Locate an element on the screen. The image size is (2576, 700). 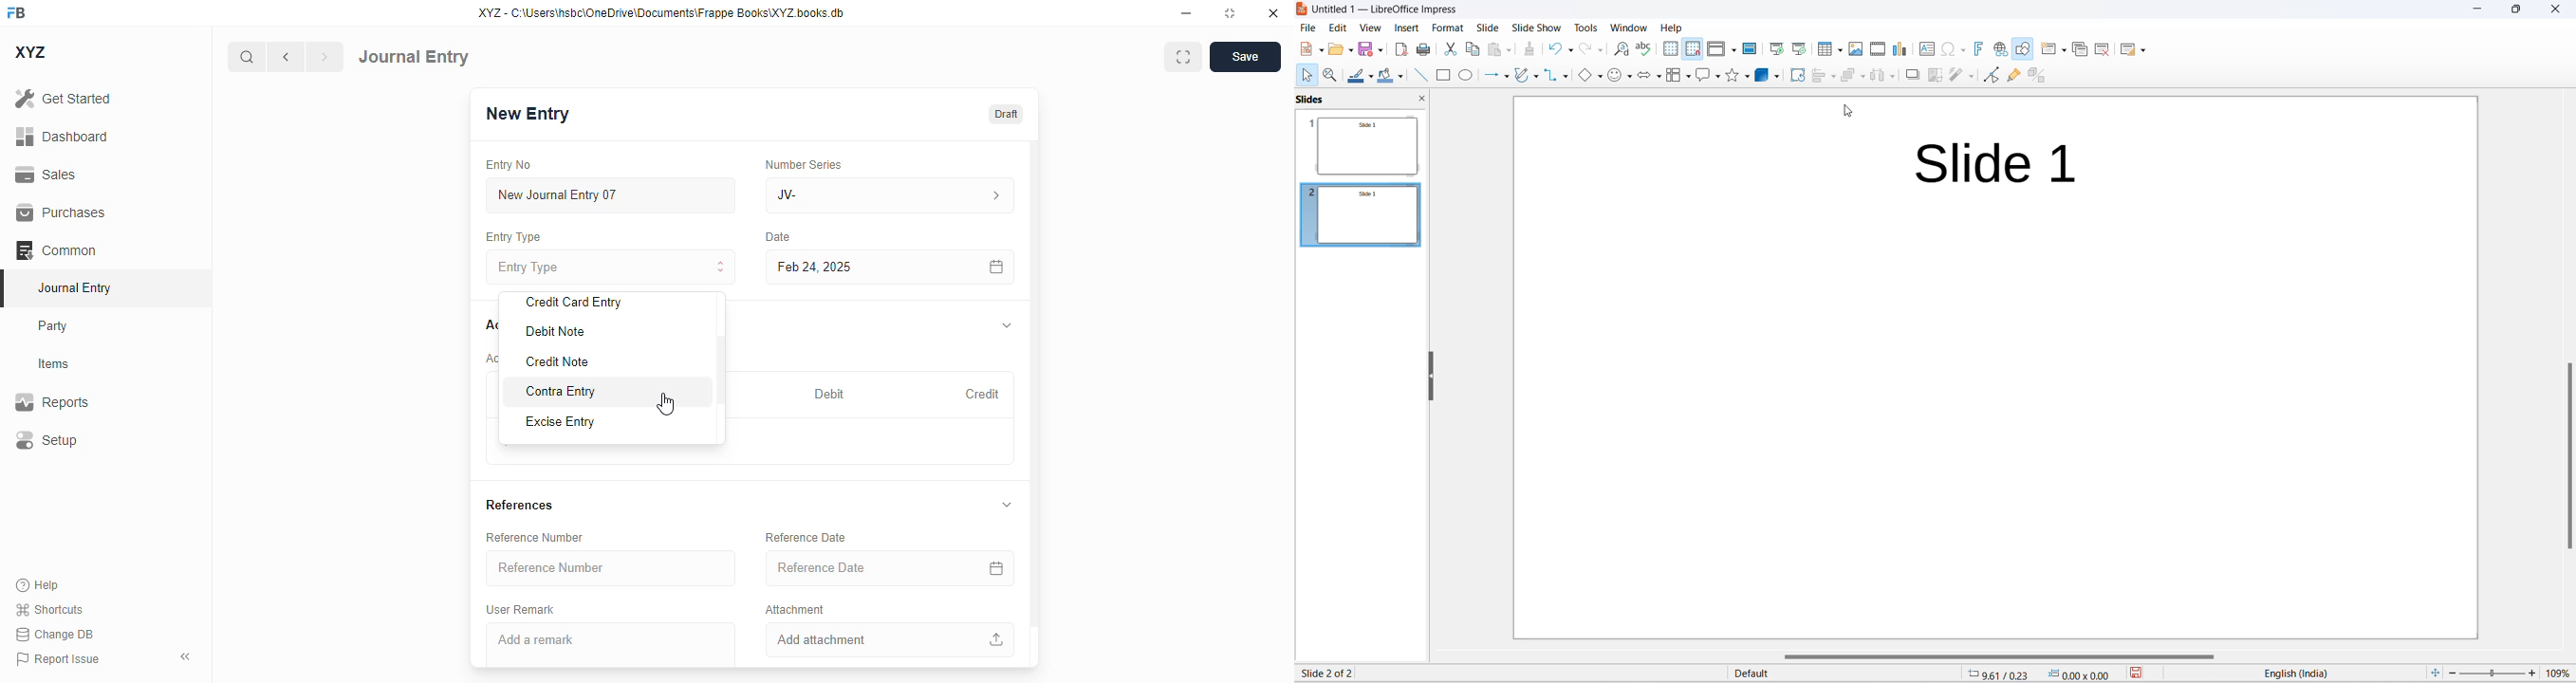
next is located at coordinates (325, 57).